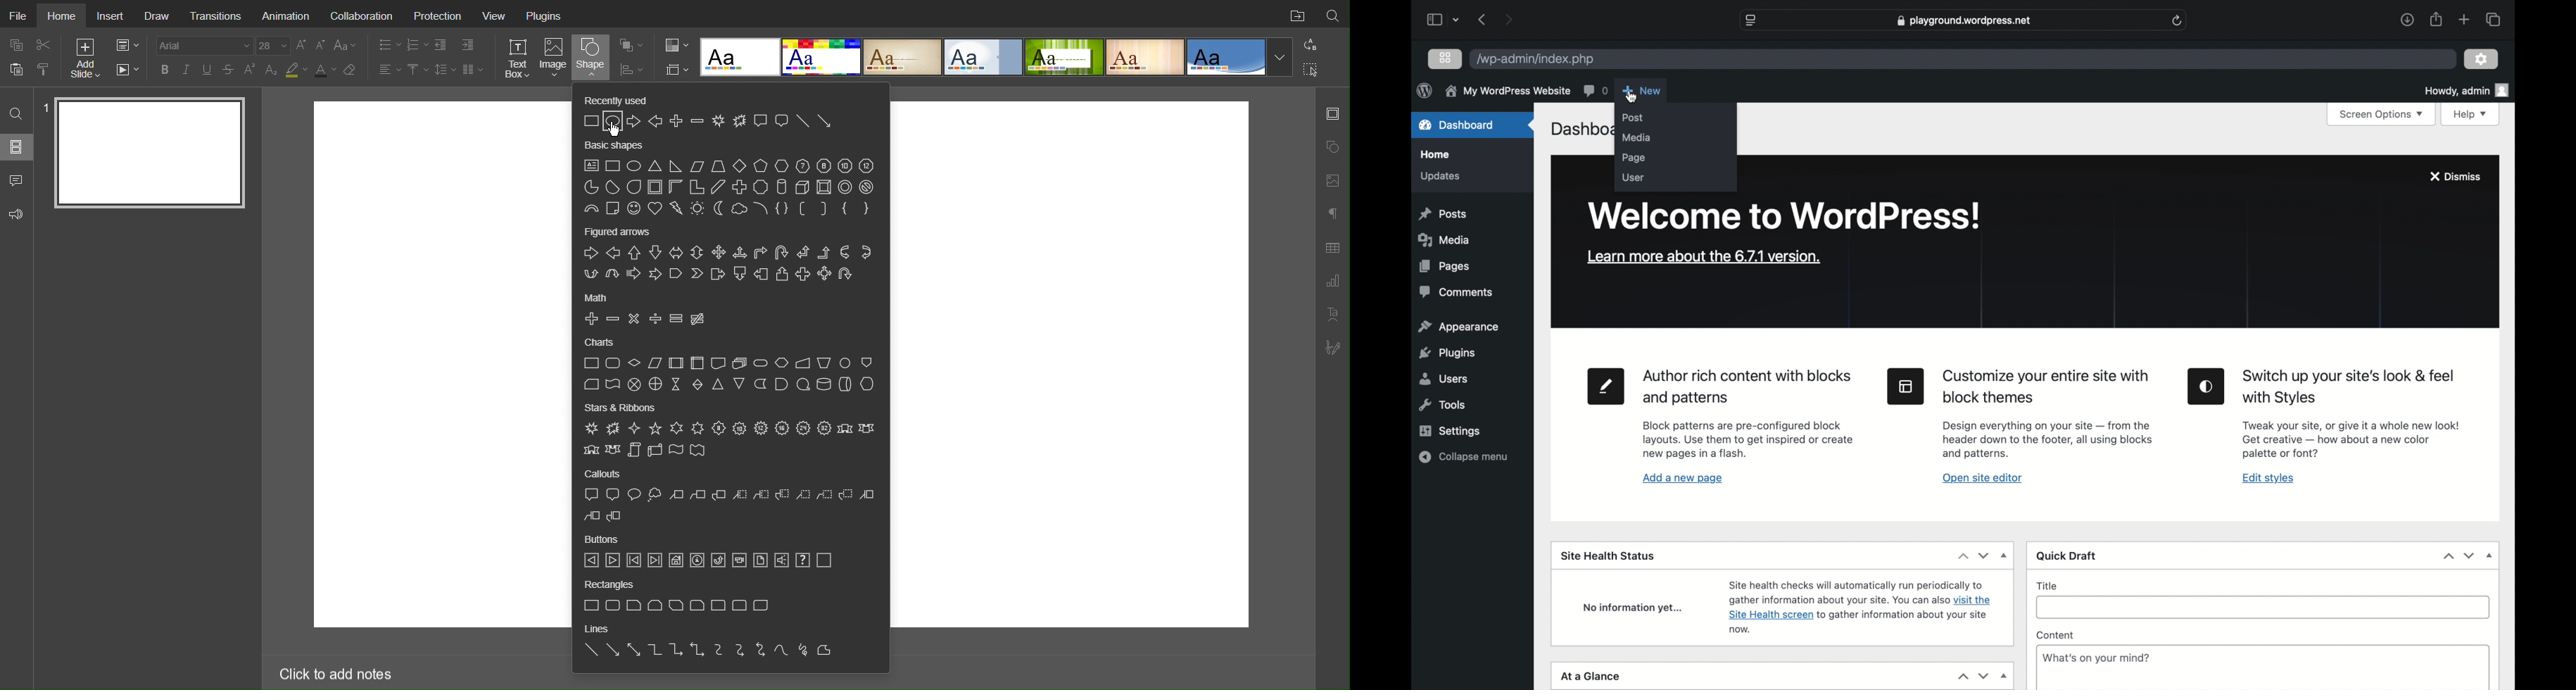  I want to click on Feedback and Support, so click(16, 215).